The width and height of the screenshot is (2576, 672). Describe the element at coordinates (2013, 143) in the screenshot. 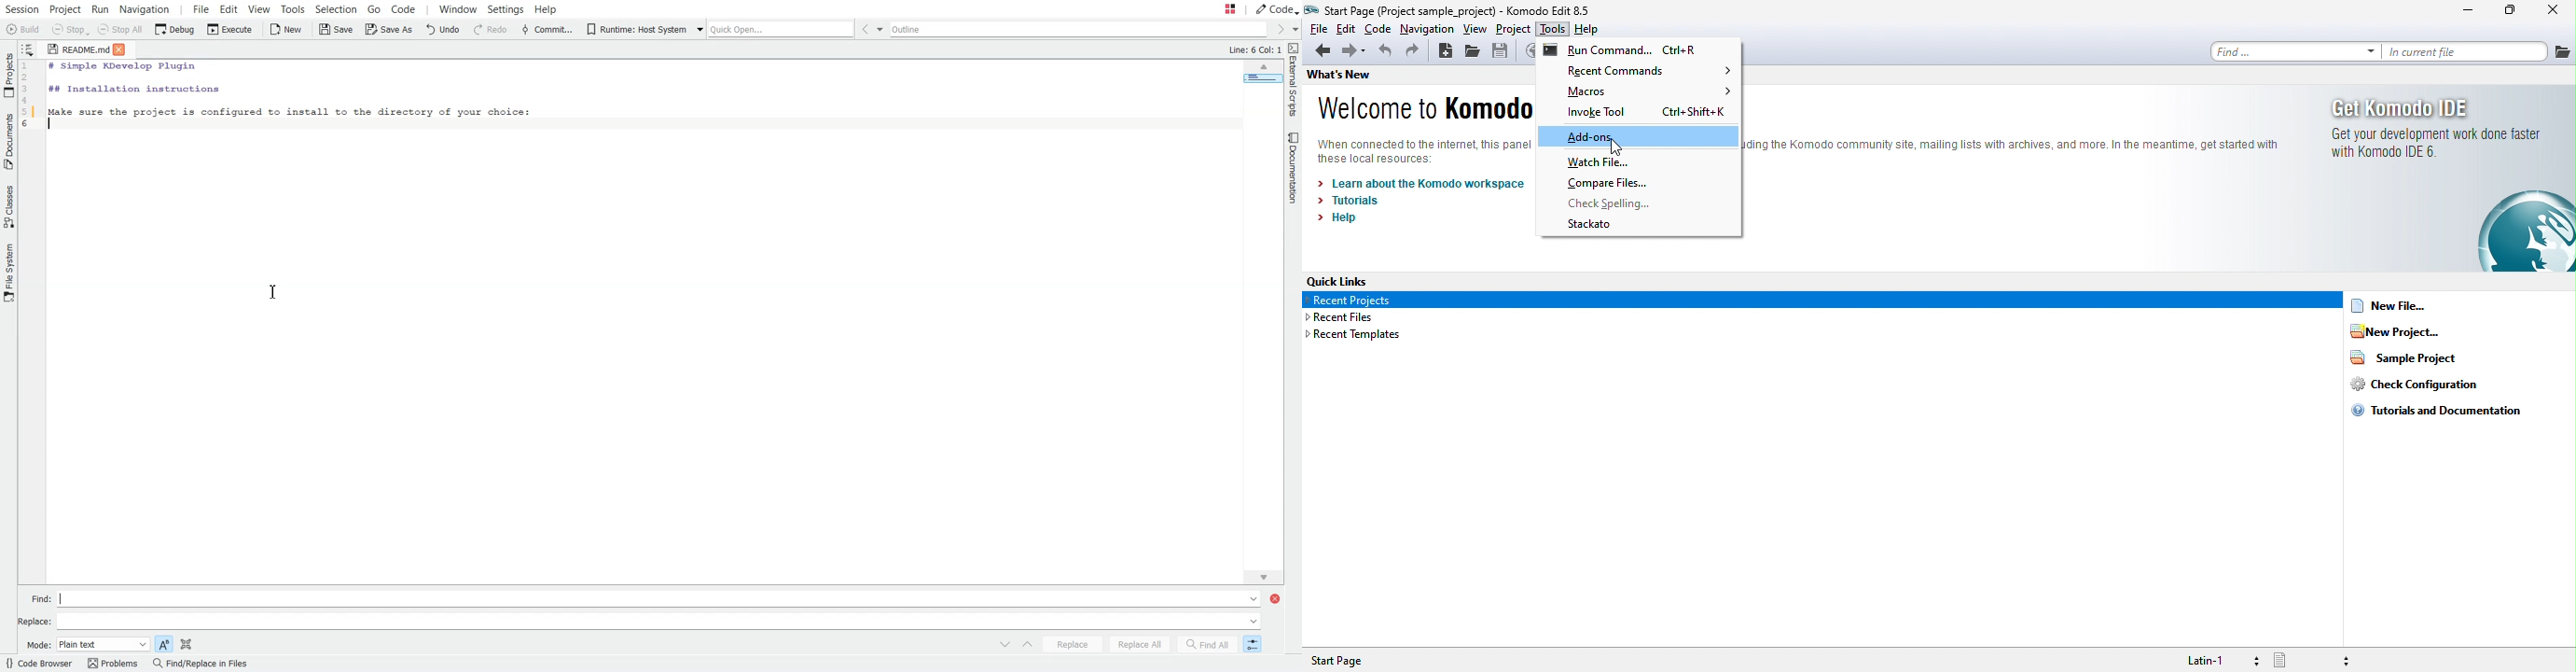

I see `text` at that location.